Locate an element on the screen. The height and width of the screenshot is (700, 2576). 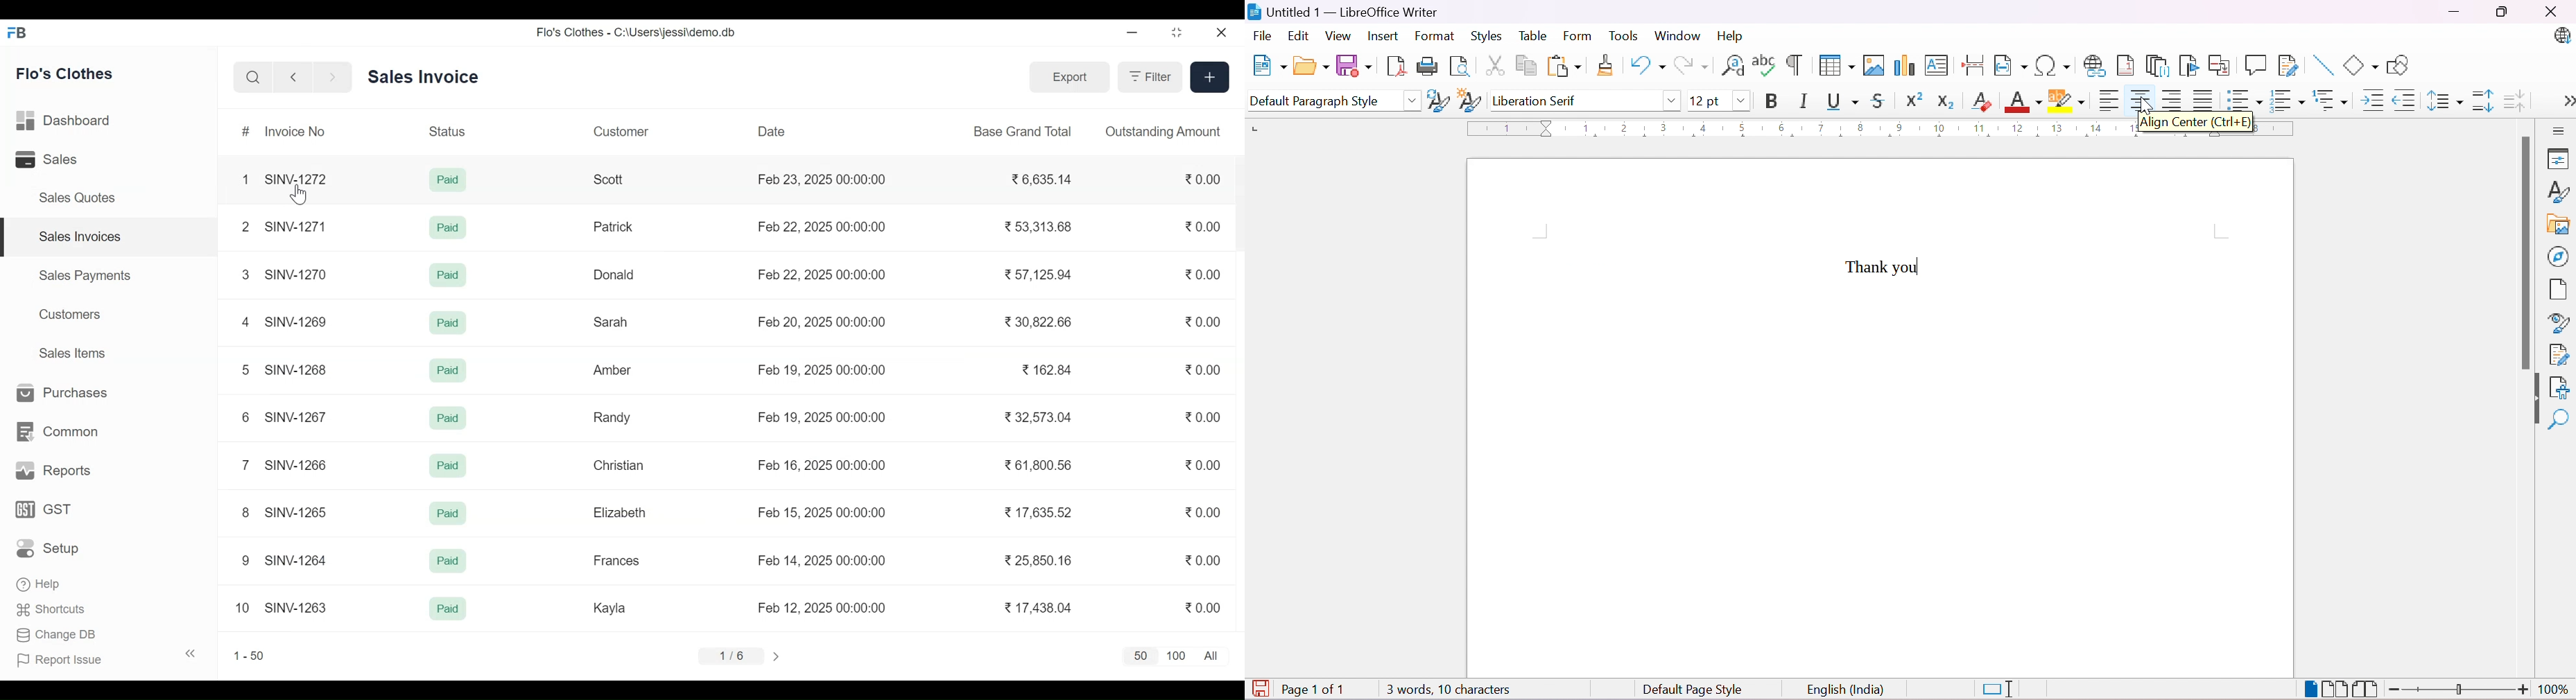
Superscript is located at coordinates (1911, 100).